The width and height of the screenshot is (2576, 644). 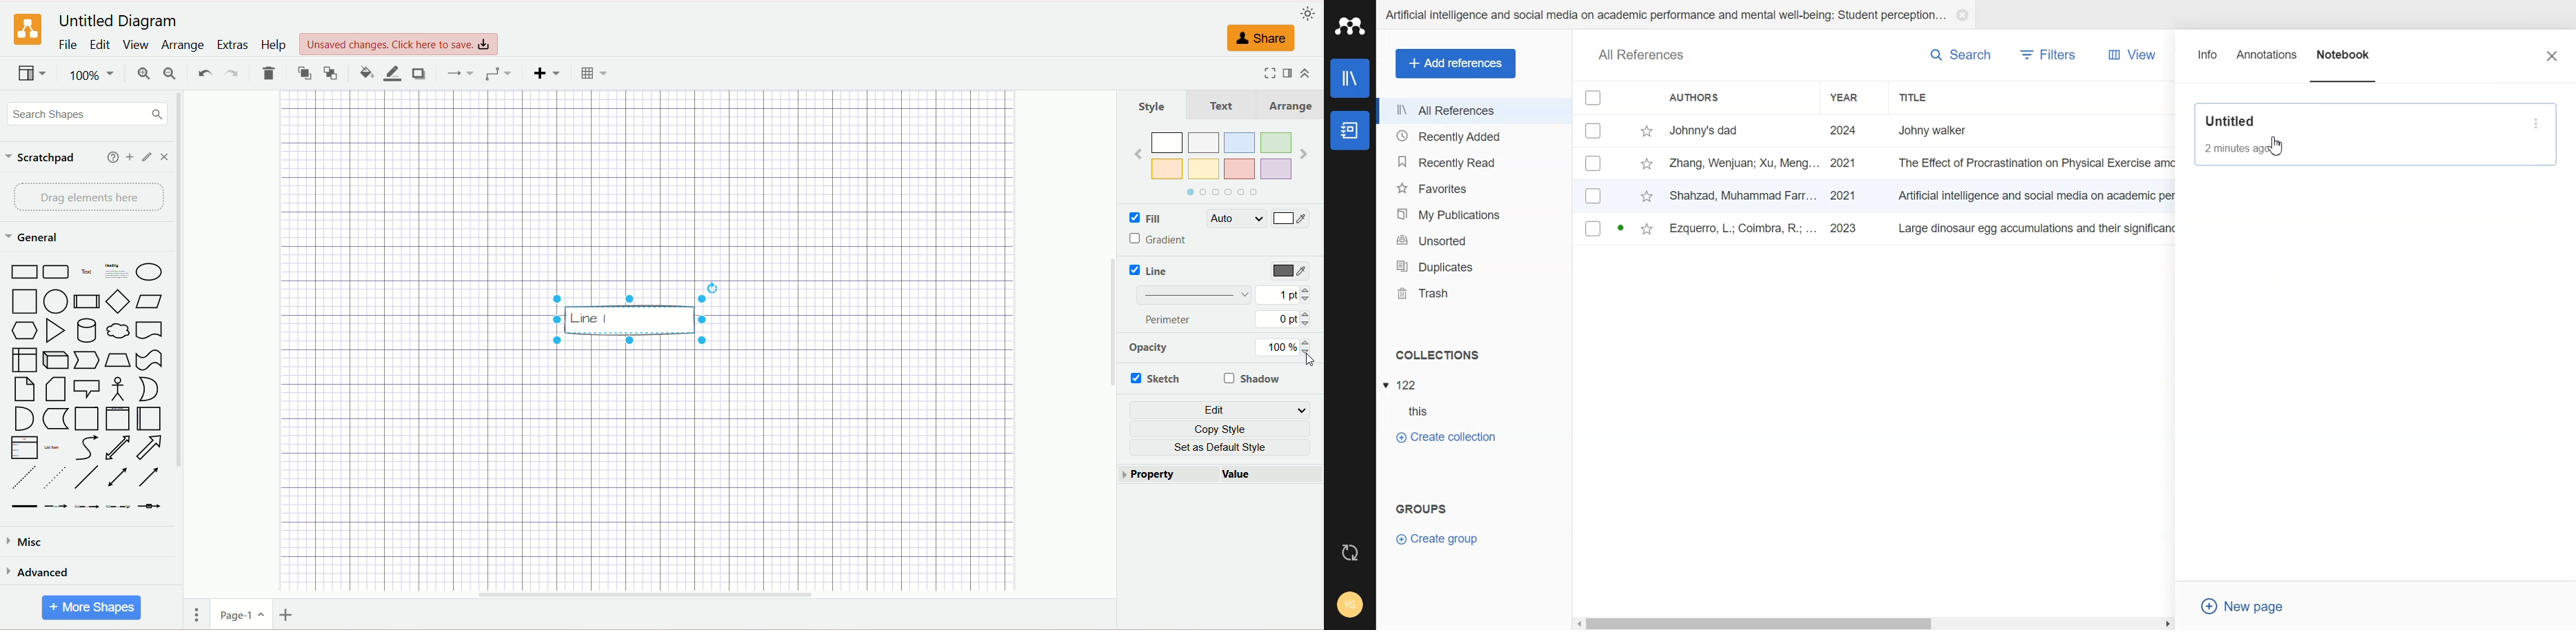 What do you see at coordinates (1288, 74) in the screenshot?
I see `format` at bounding box center [1288, 74].